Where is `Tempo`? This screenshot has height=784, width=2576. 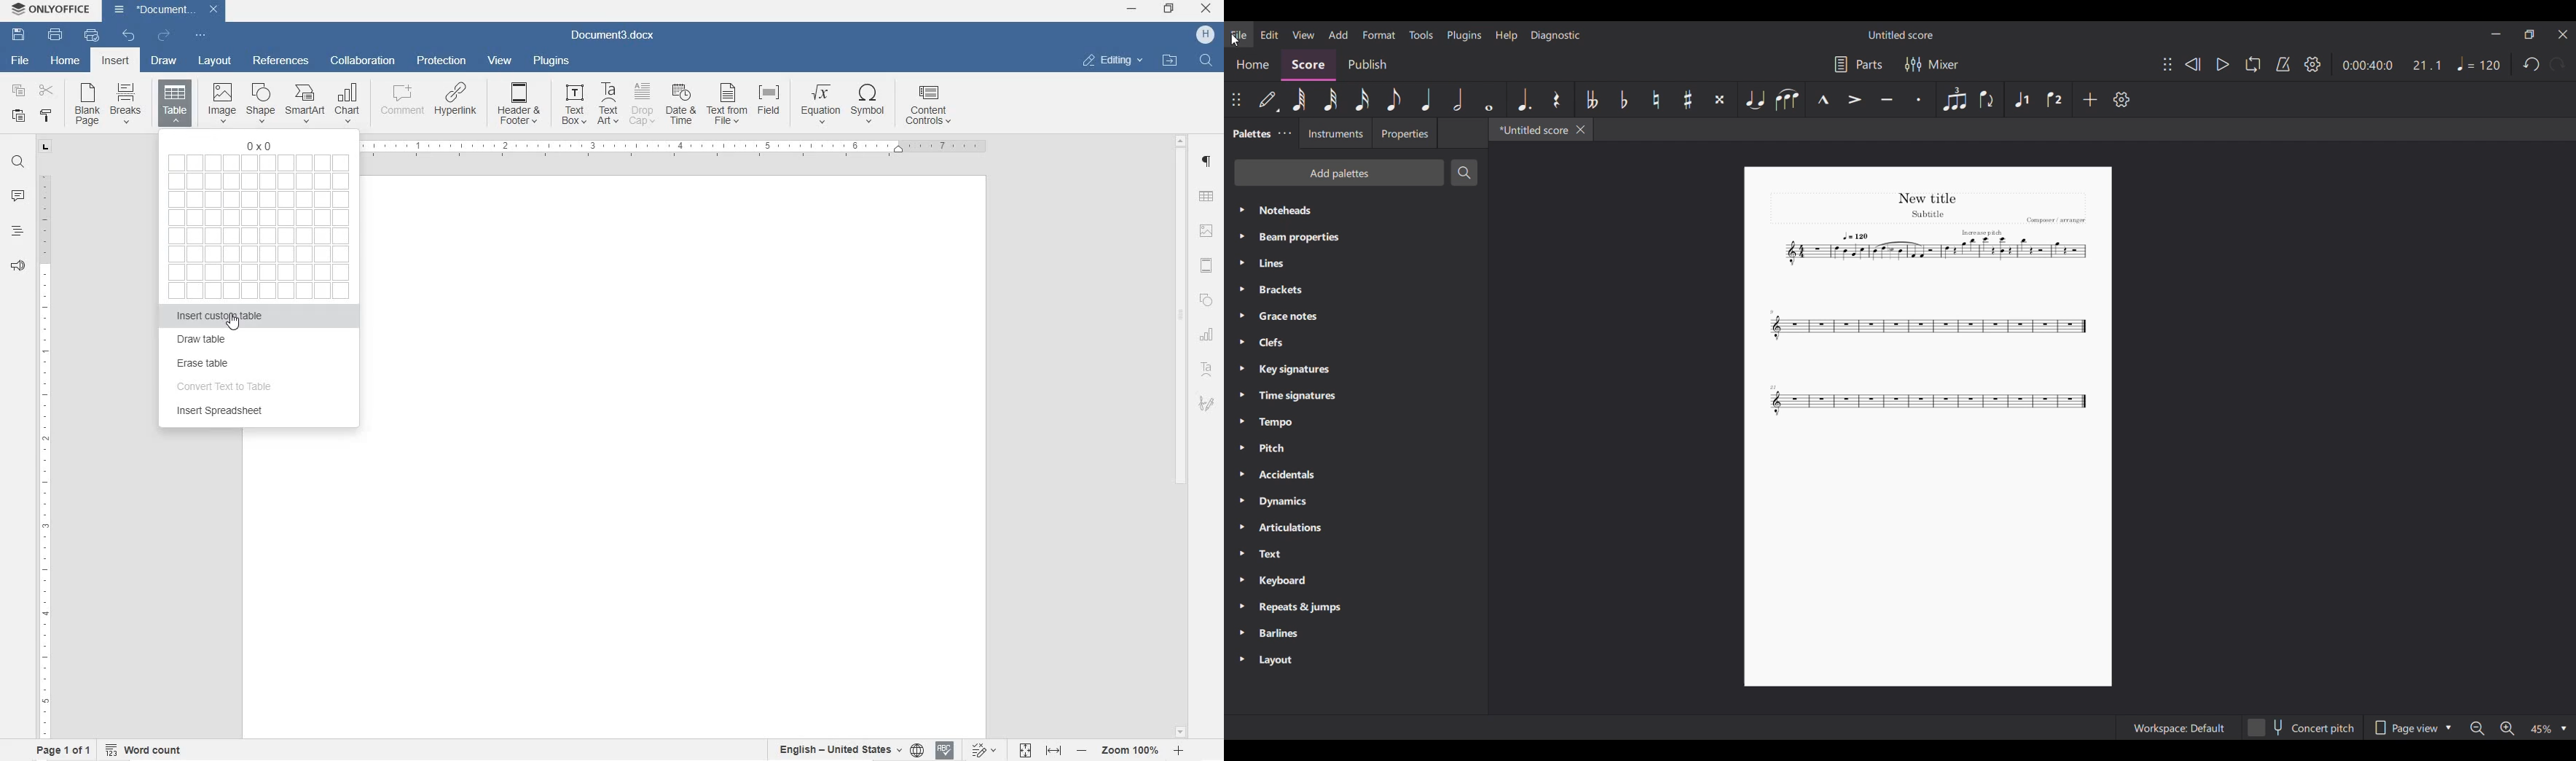
Tempo is located at coordinates (2480, 63).